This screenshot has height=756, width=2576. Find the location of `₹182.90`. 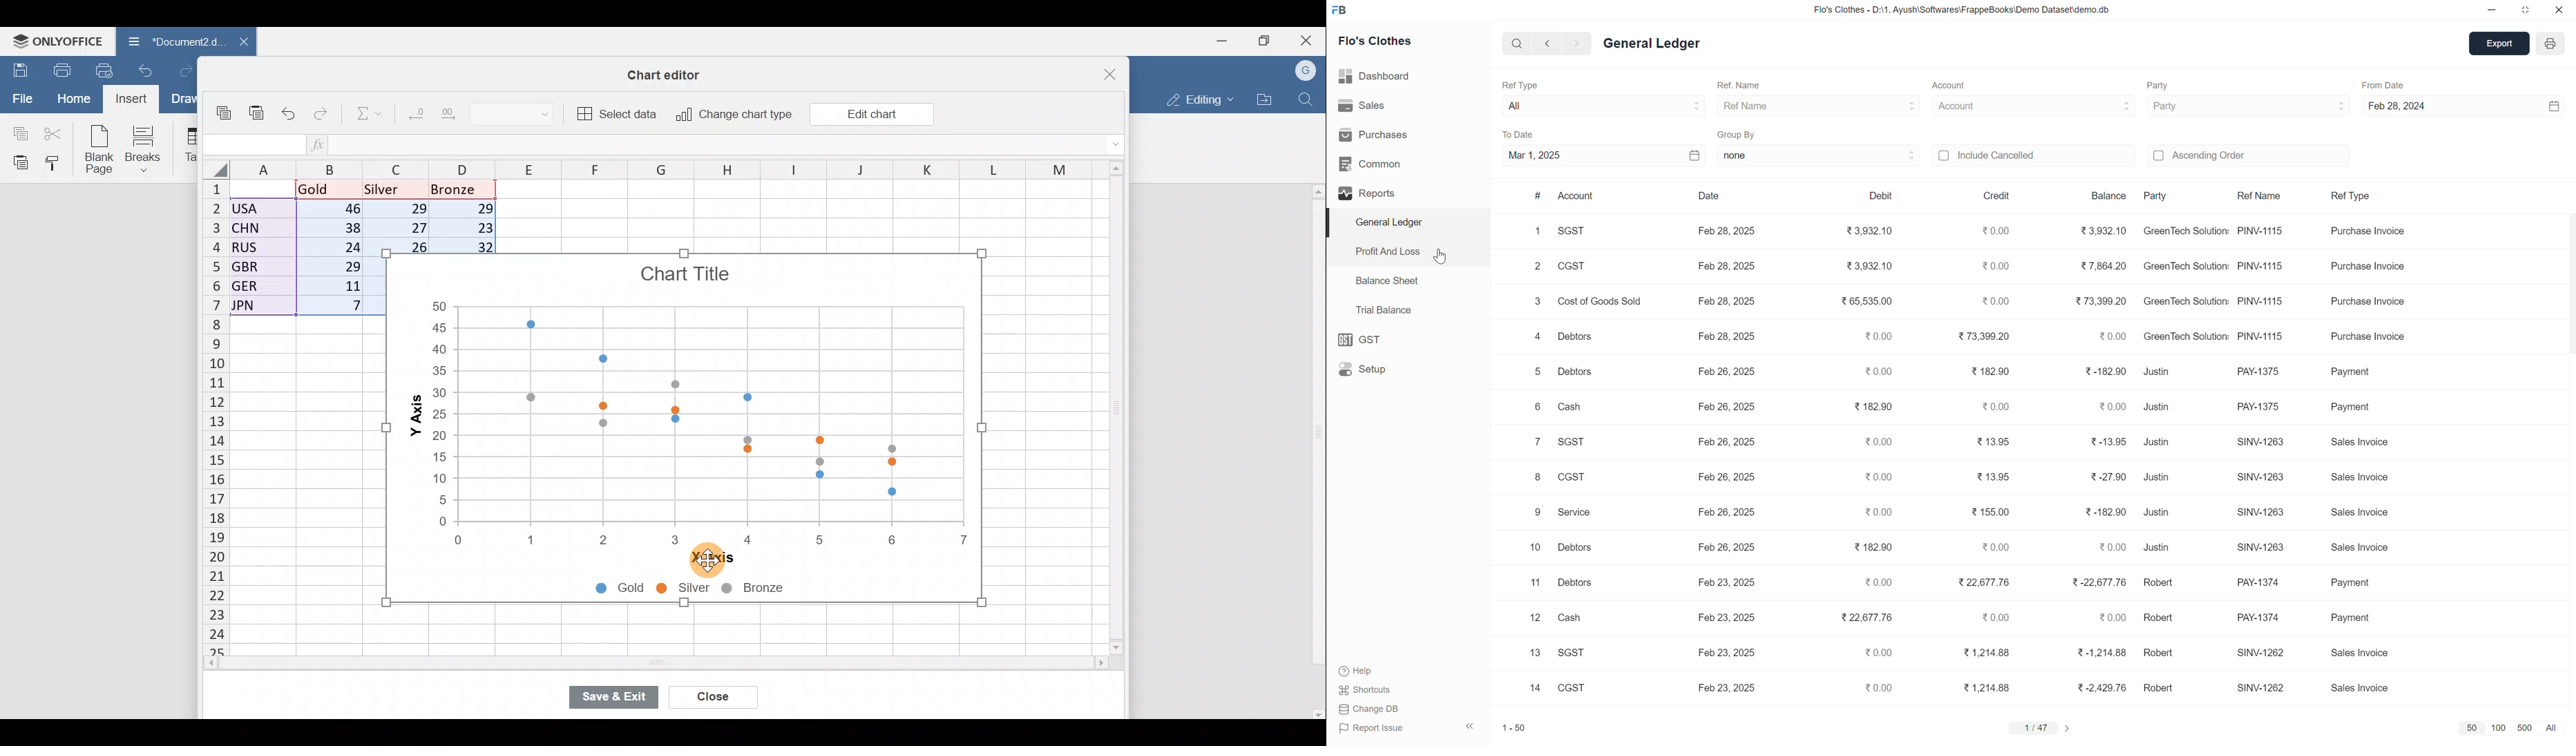

₹182.90 is located at coordinates (1873, 406).